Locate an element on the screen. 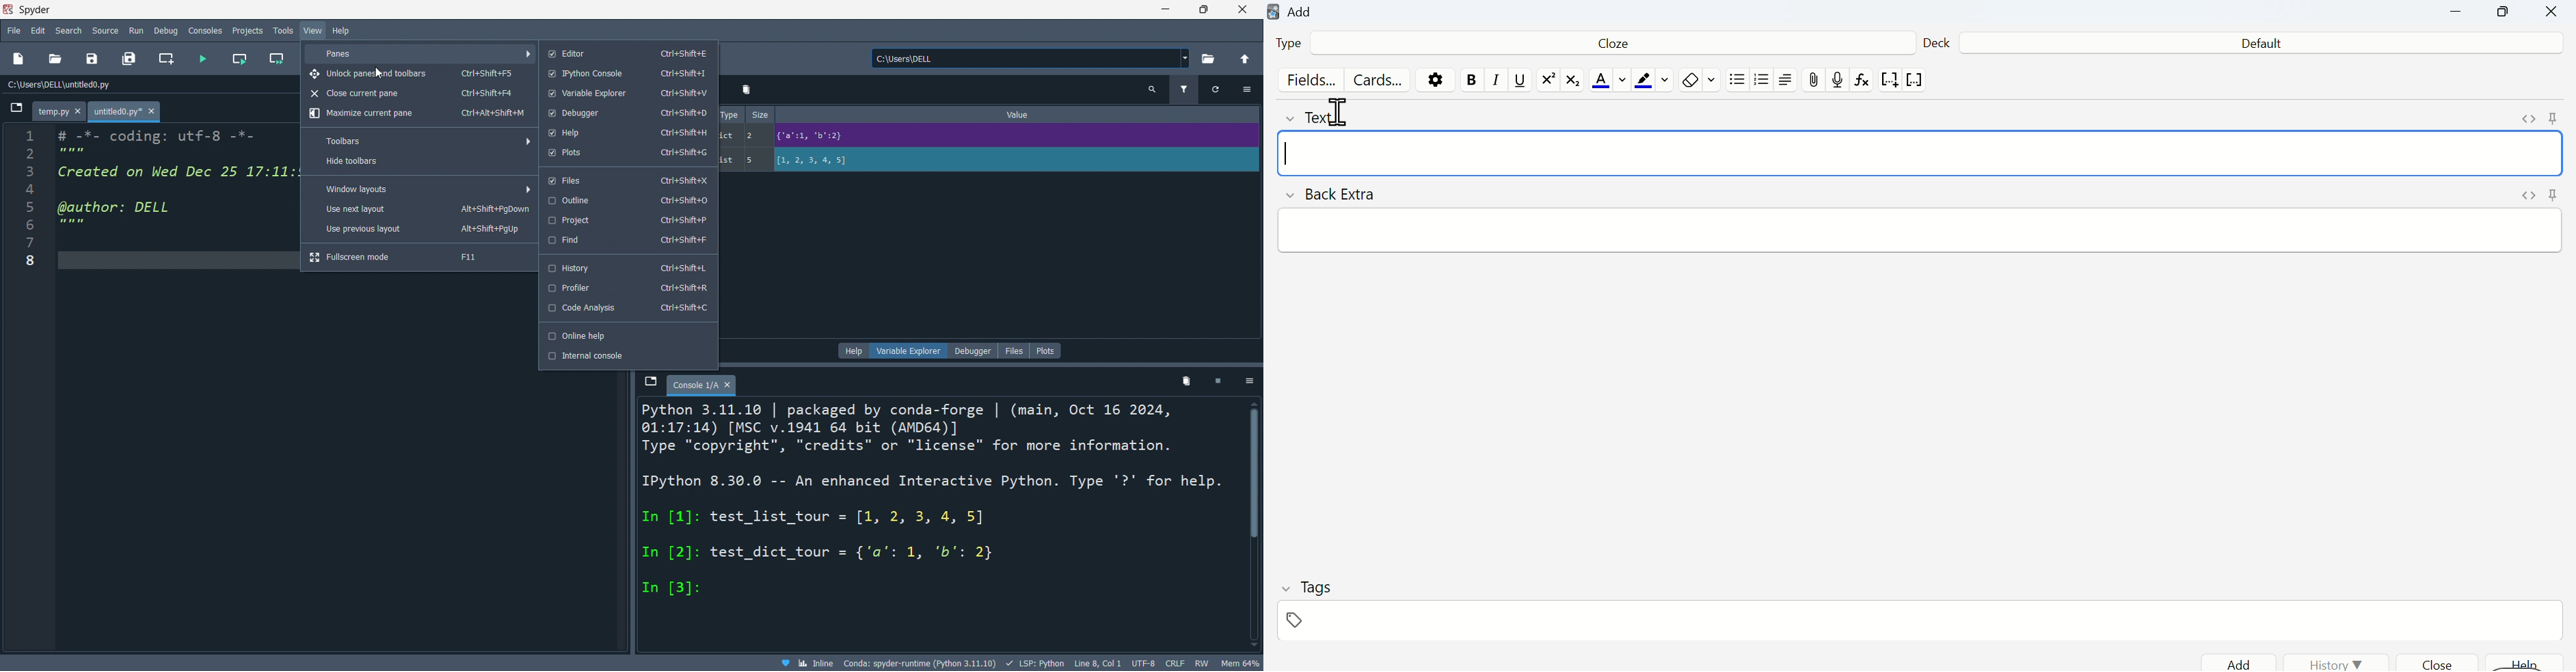  panes is located at coordinates (422, 53).